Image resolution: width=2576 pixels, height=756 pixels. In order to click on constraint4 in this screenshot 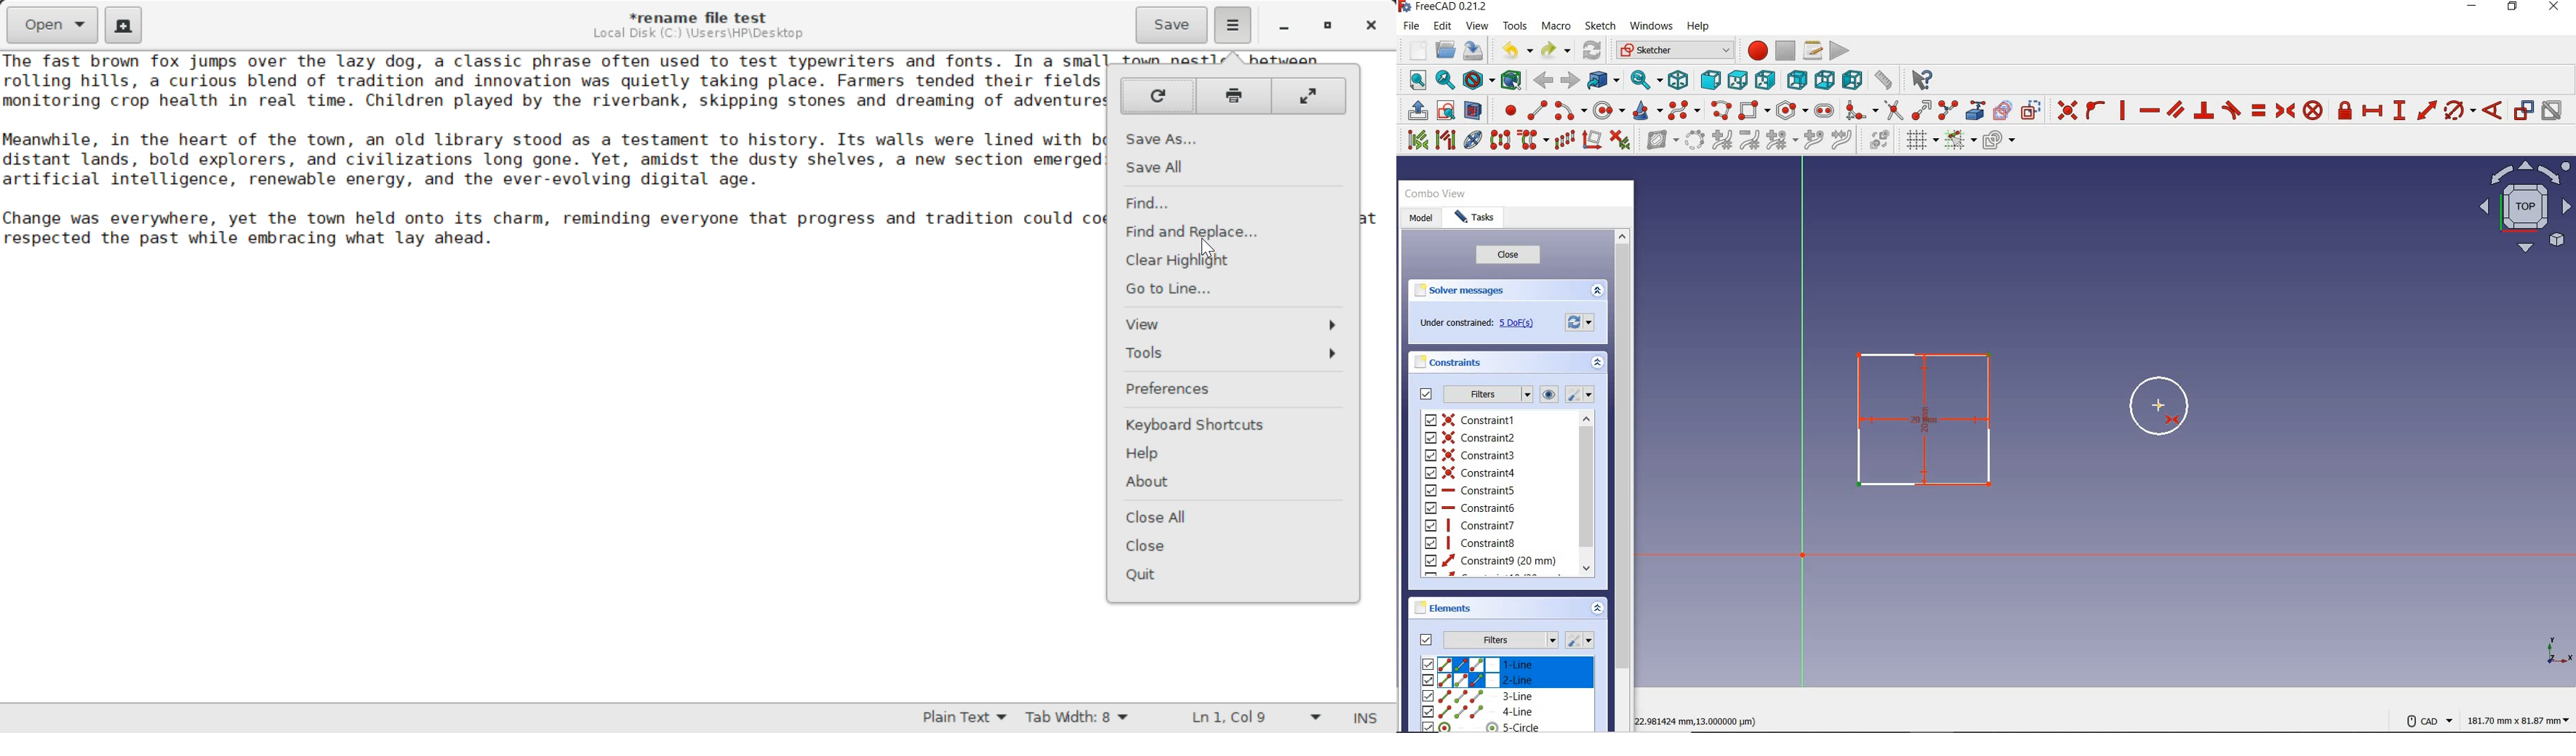, I will do `click(1471, 473)`.